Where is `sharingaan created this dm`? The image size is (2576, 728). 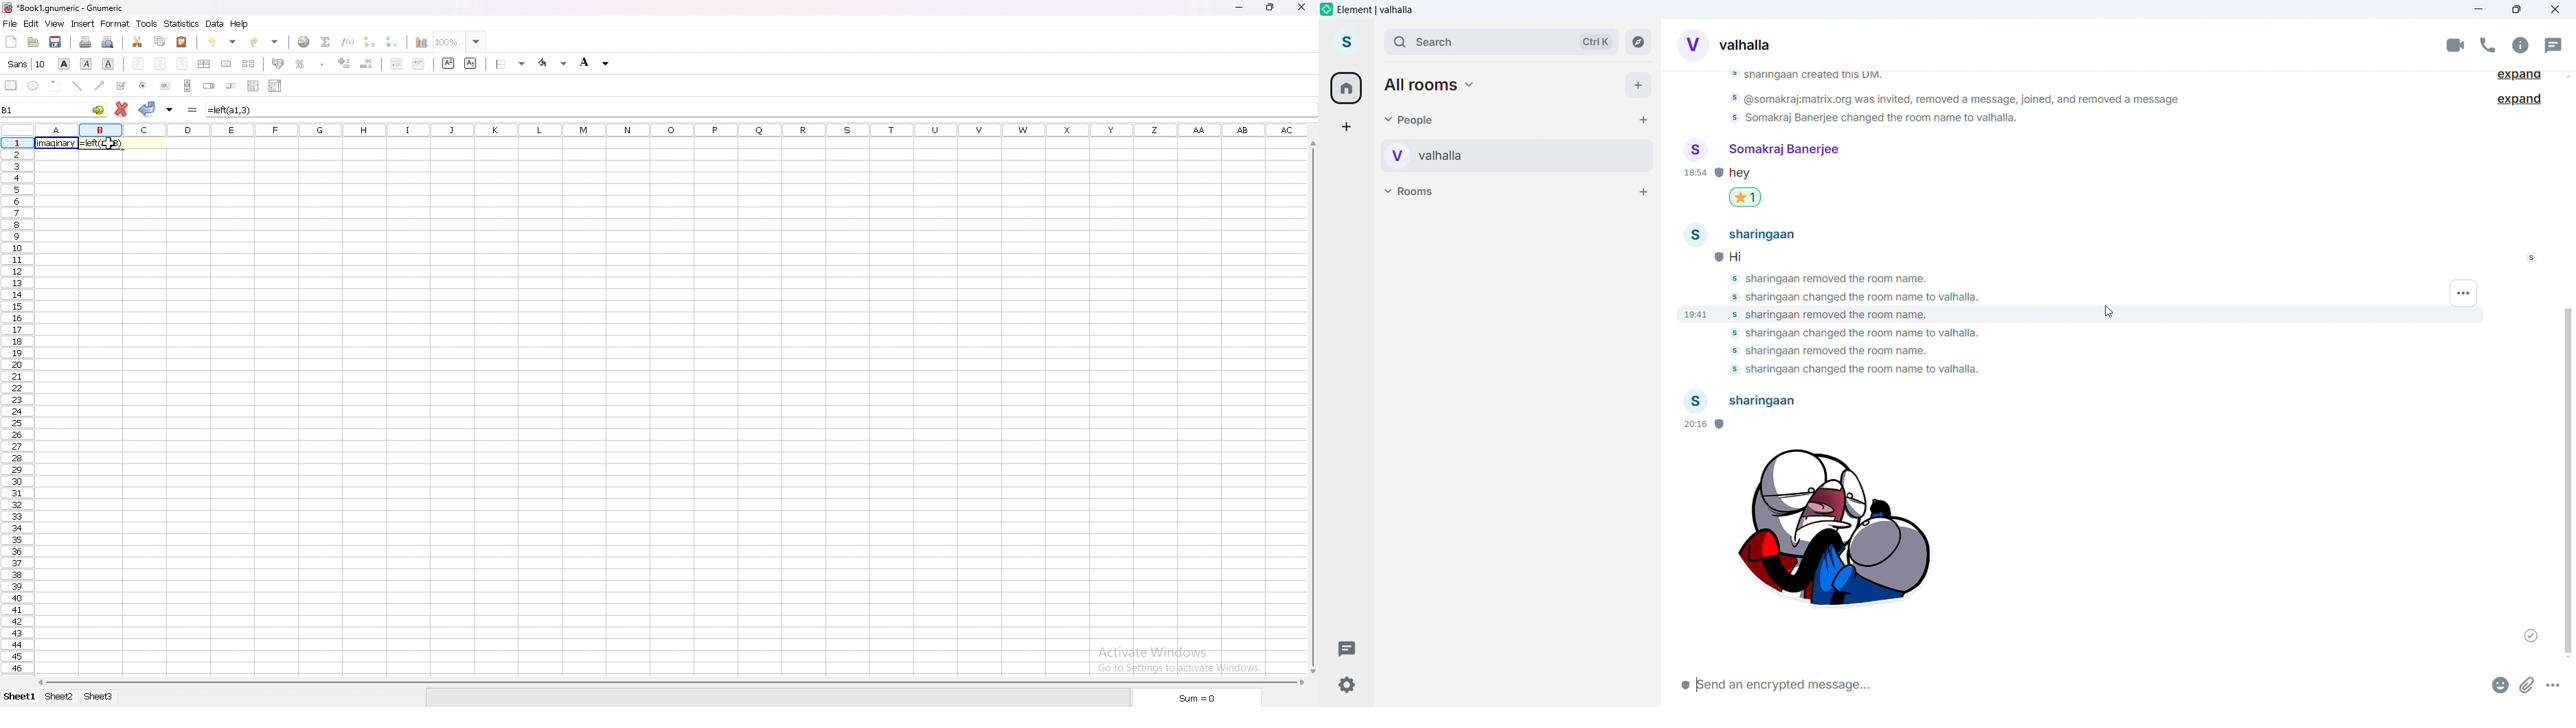 sharingaan created this dm is located at coordinates (1816, 76).